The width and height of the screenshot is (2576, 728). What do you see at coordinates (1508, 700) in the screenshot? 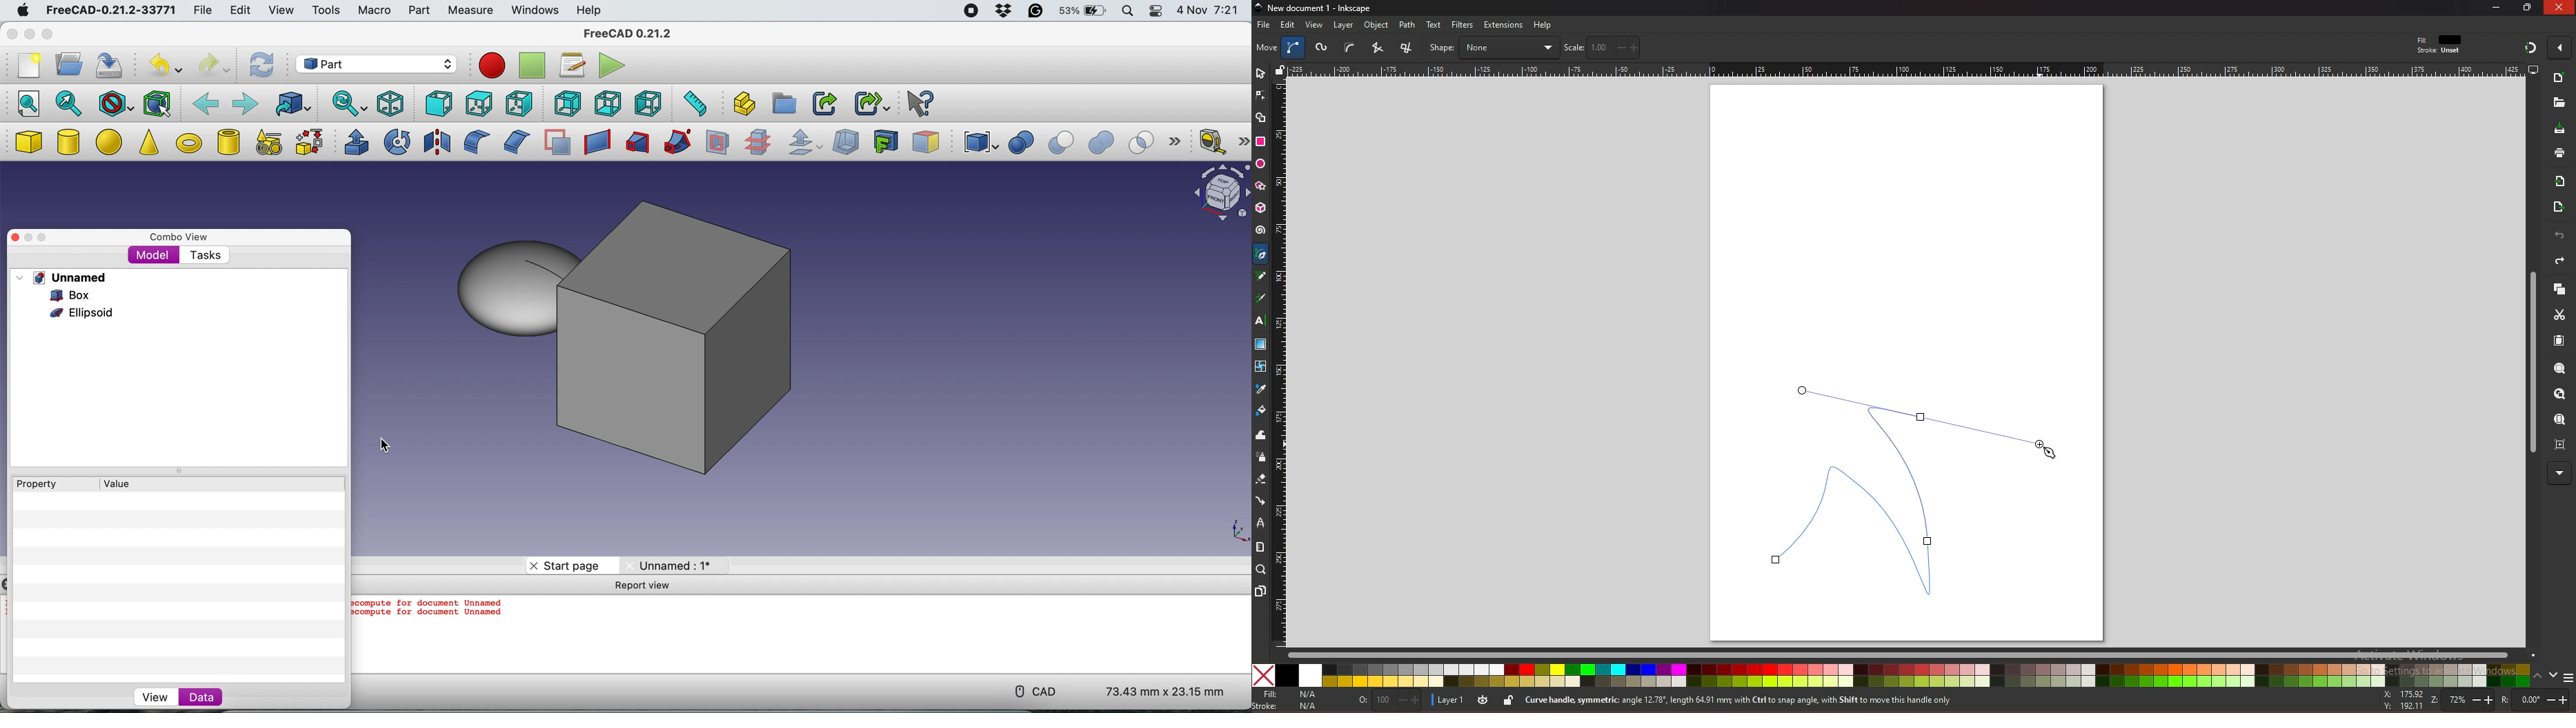
I see `lock` at bounding box center [1508, 700].